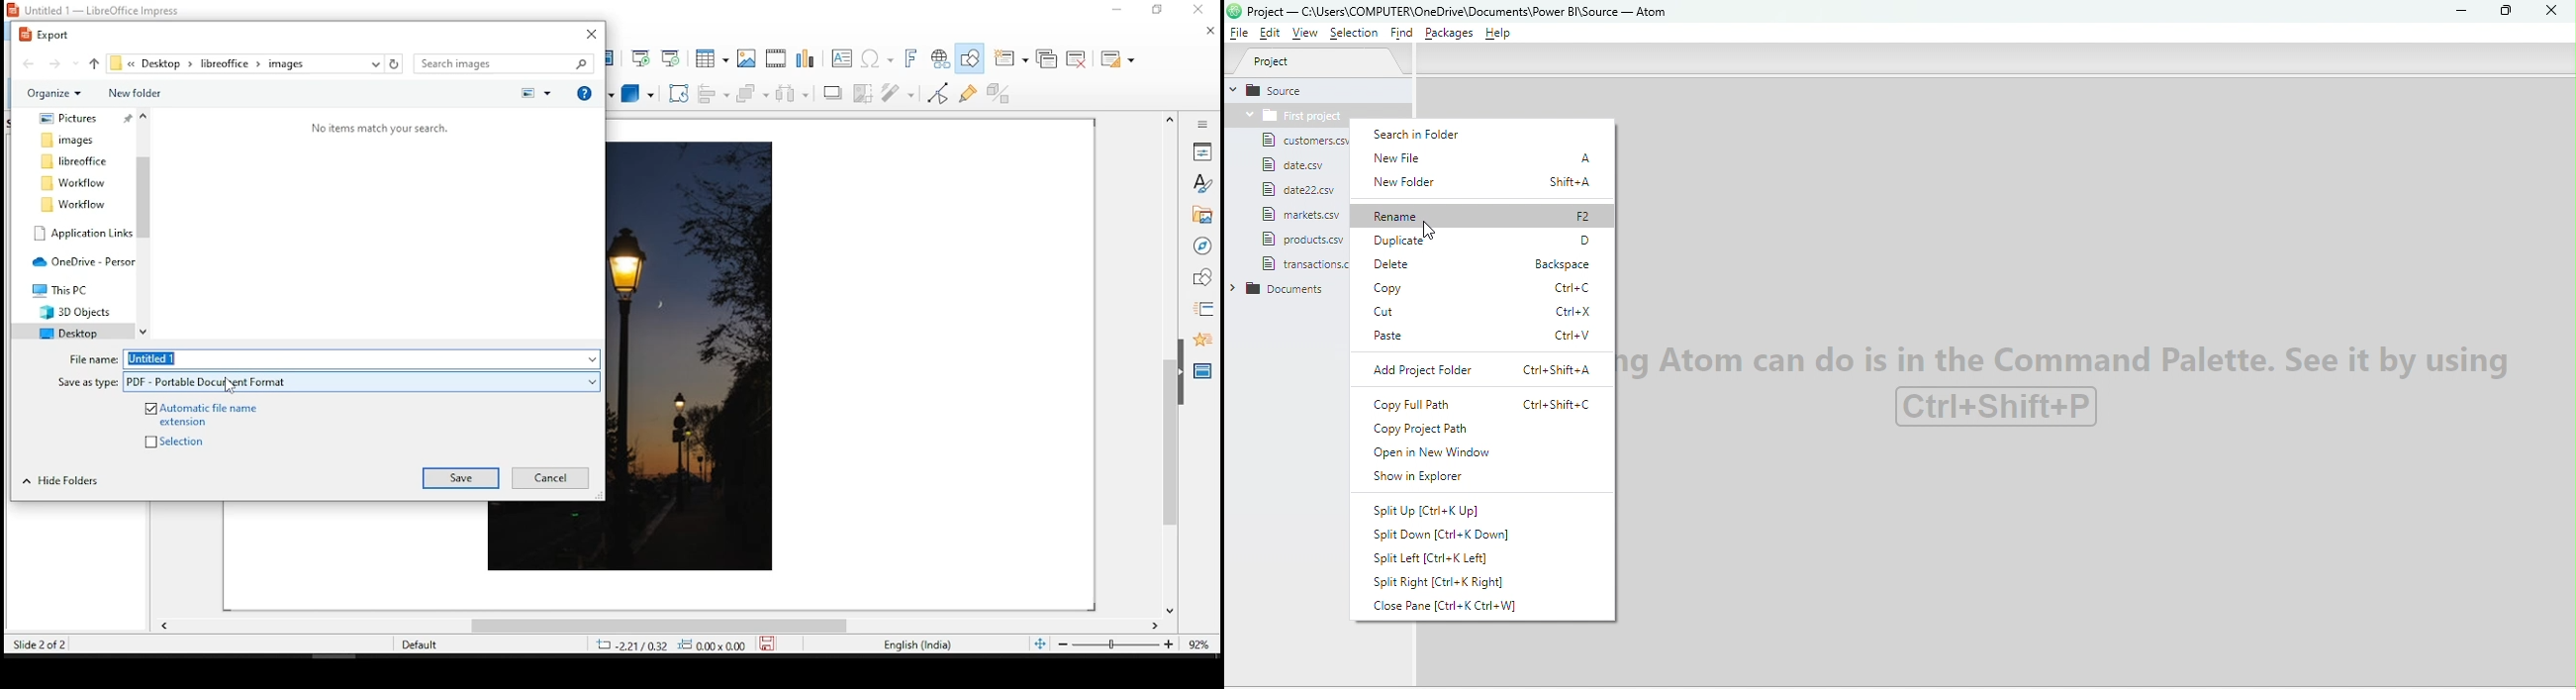 The image size is (2576, 700). What do you see at coordinates (133, 93) in the screenshot?
I see `new folder` at bounding box center [133, 93].